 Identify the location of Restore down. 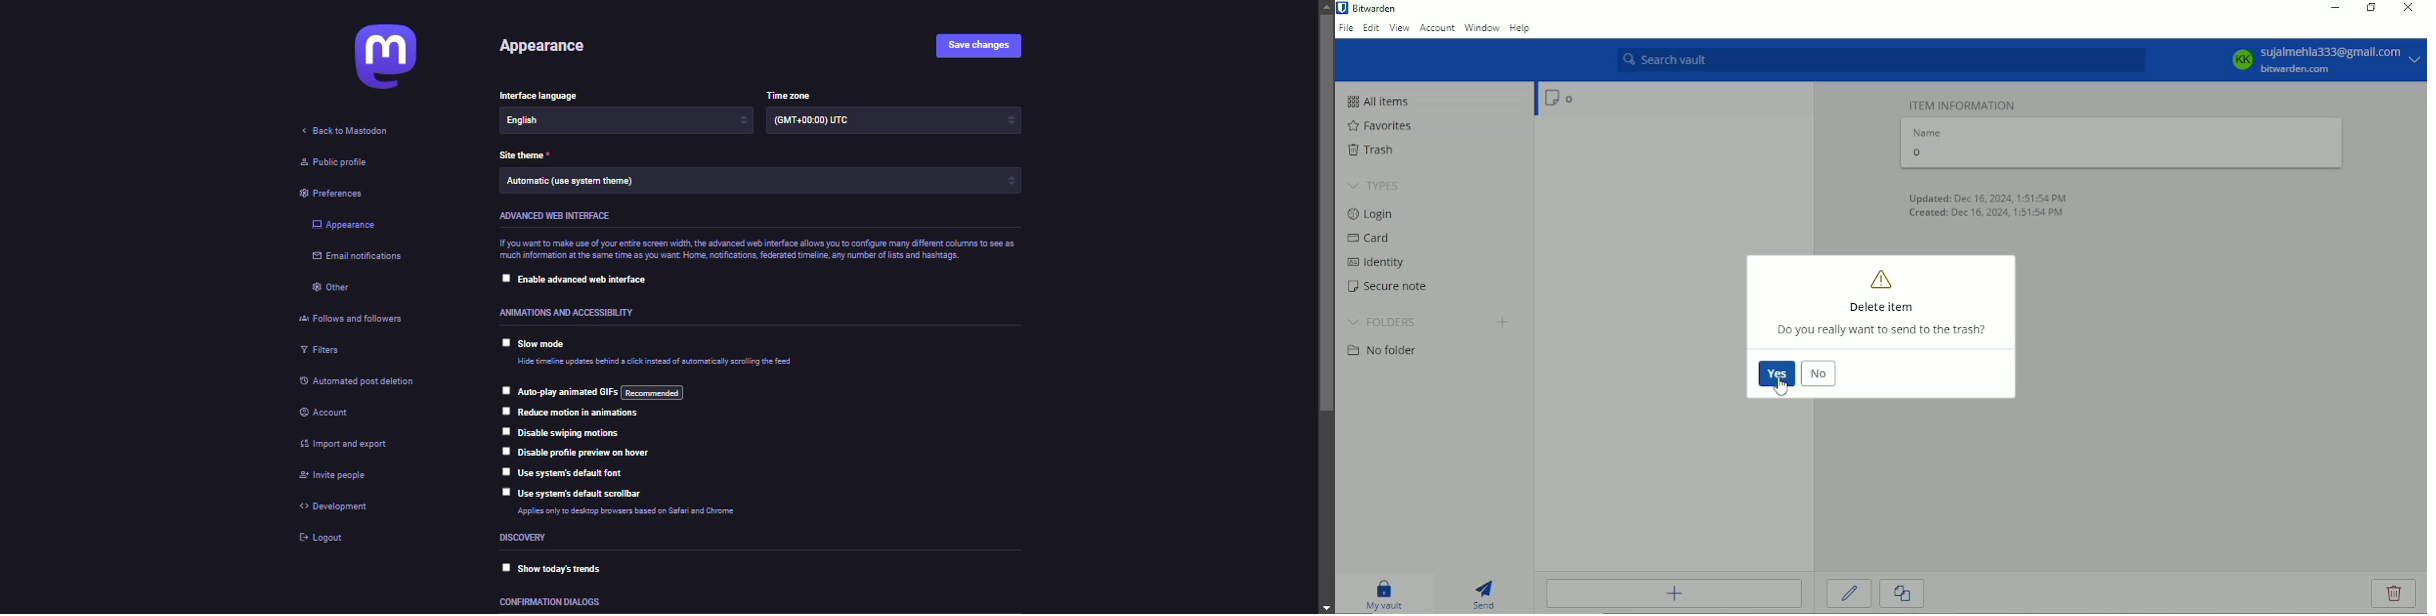
(2372, 11).